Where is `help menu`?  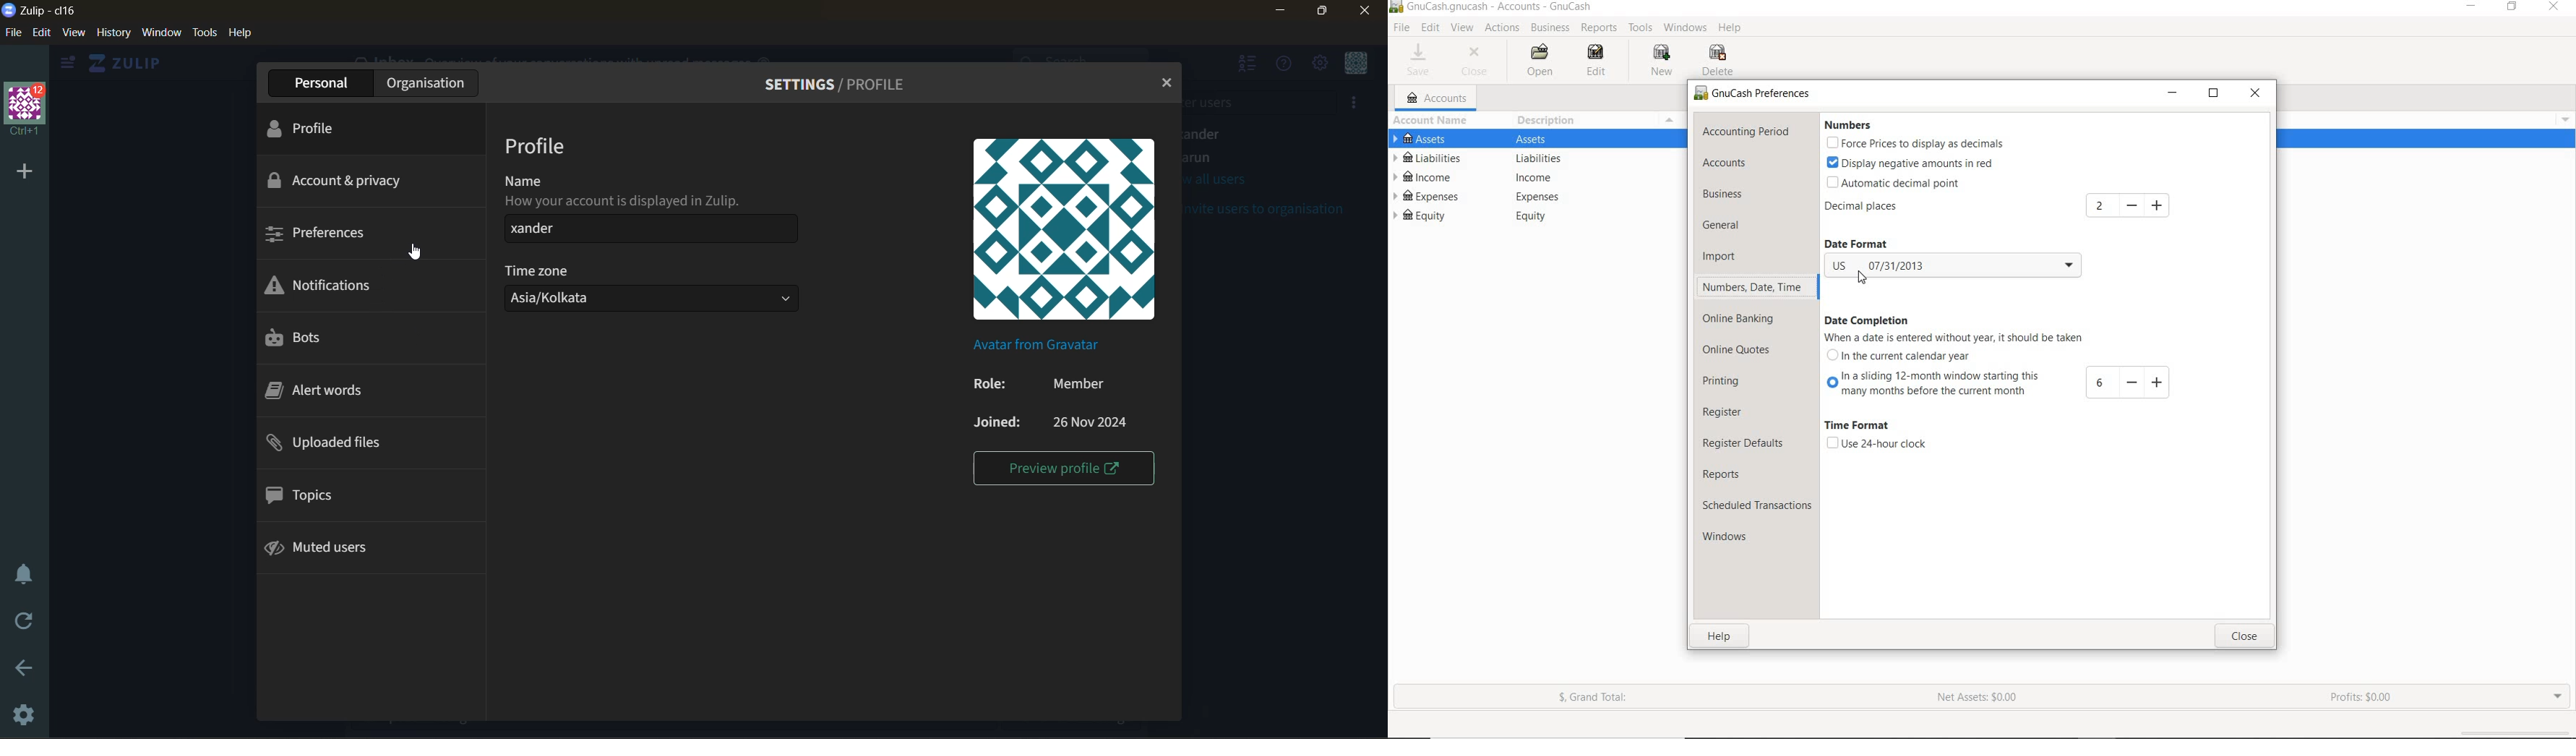
help menu is located at coordinates (1287, 69).